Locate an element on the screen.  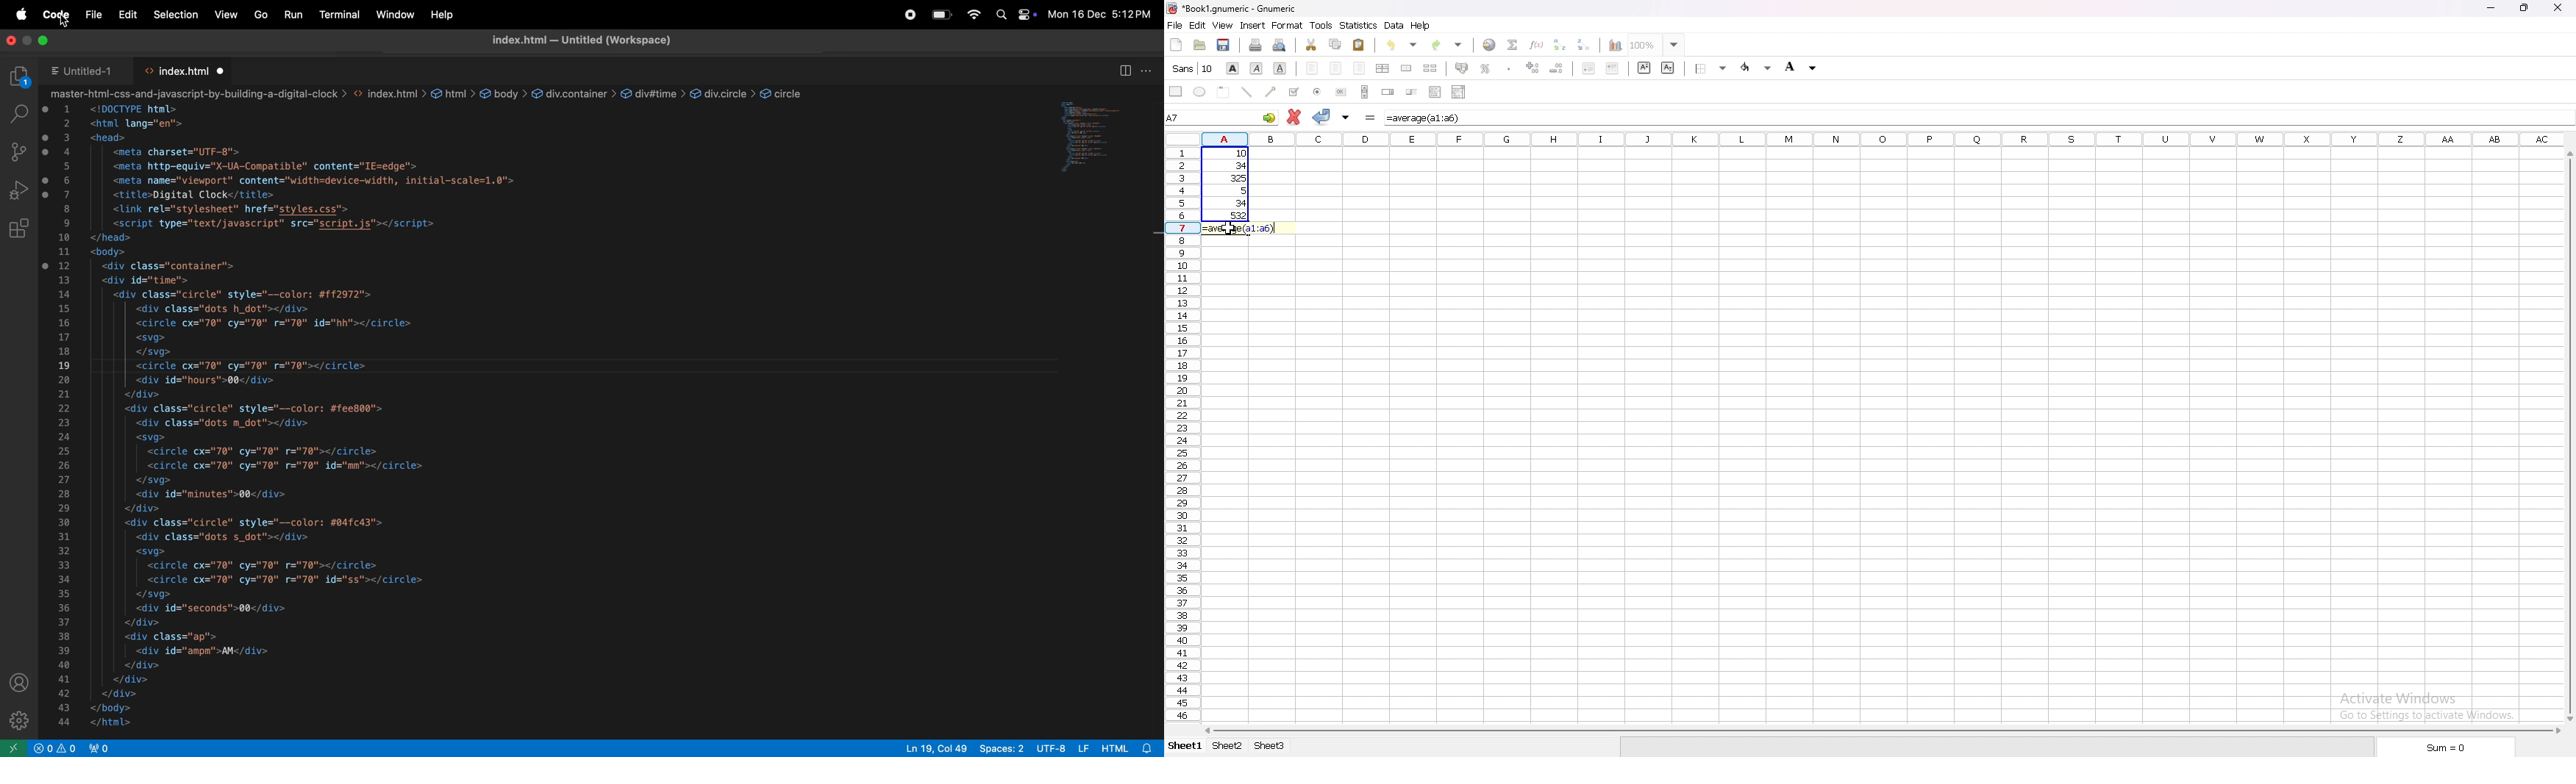
close is located at coordinates (2557, 9).